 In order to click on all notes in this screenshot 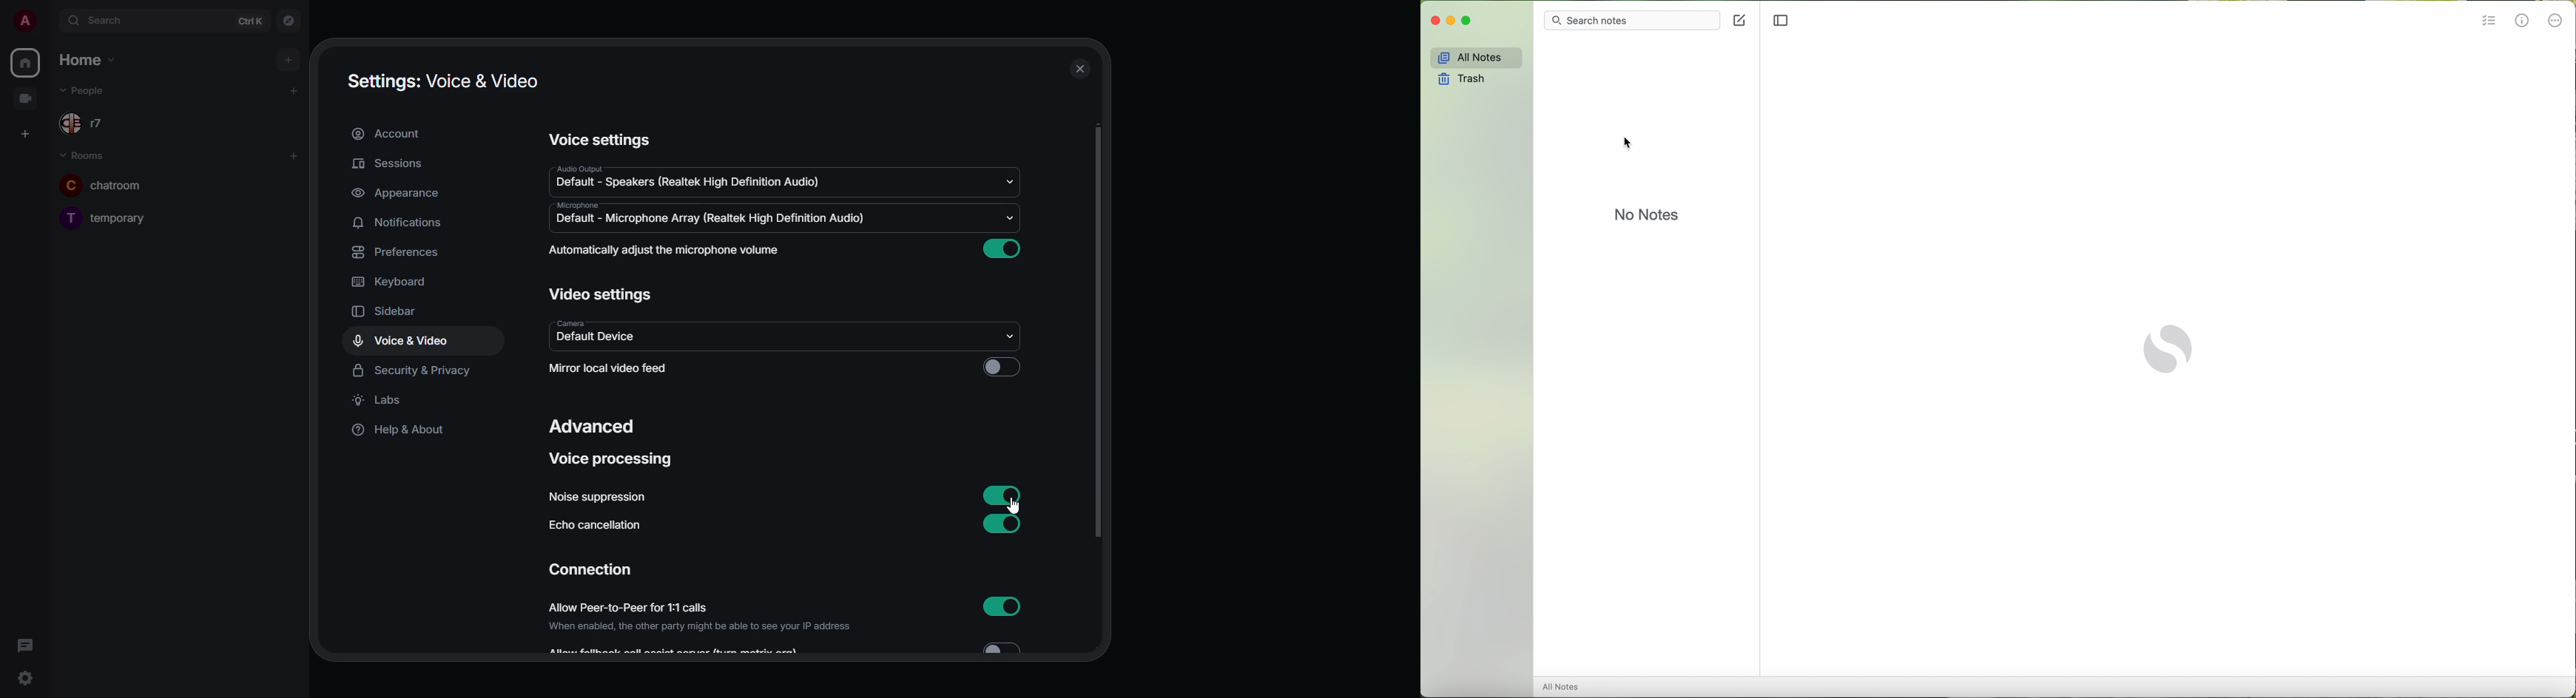, I will do `click(1564, 685)`.